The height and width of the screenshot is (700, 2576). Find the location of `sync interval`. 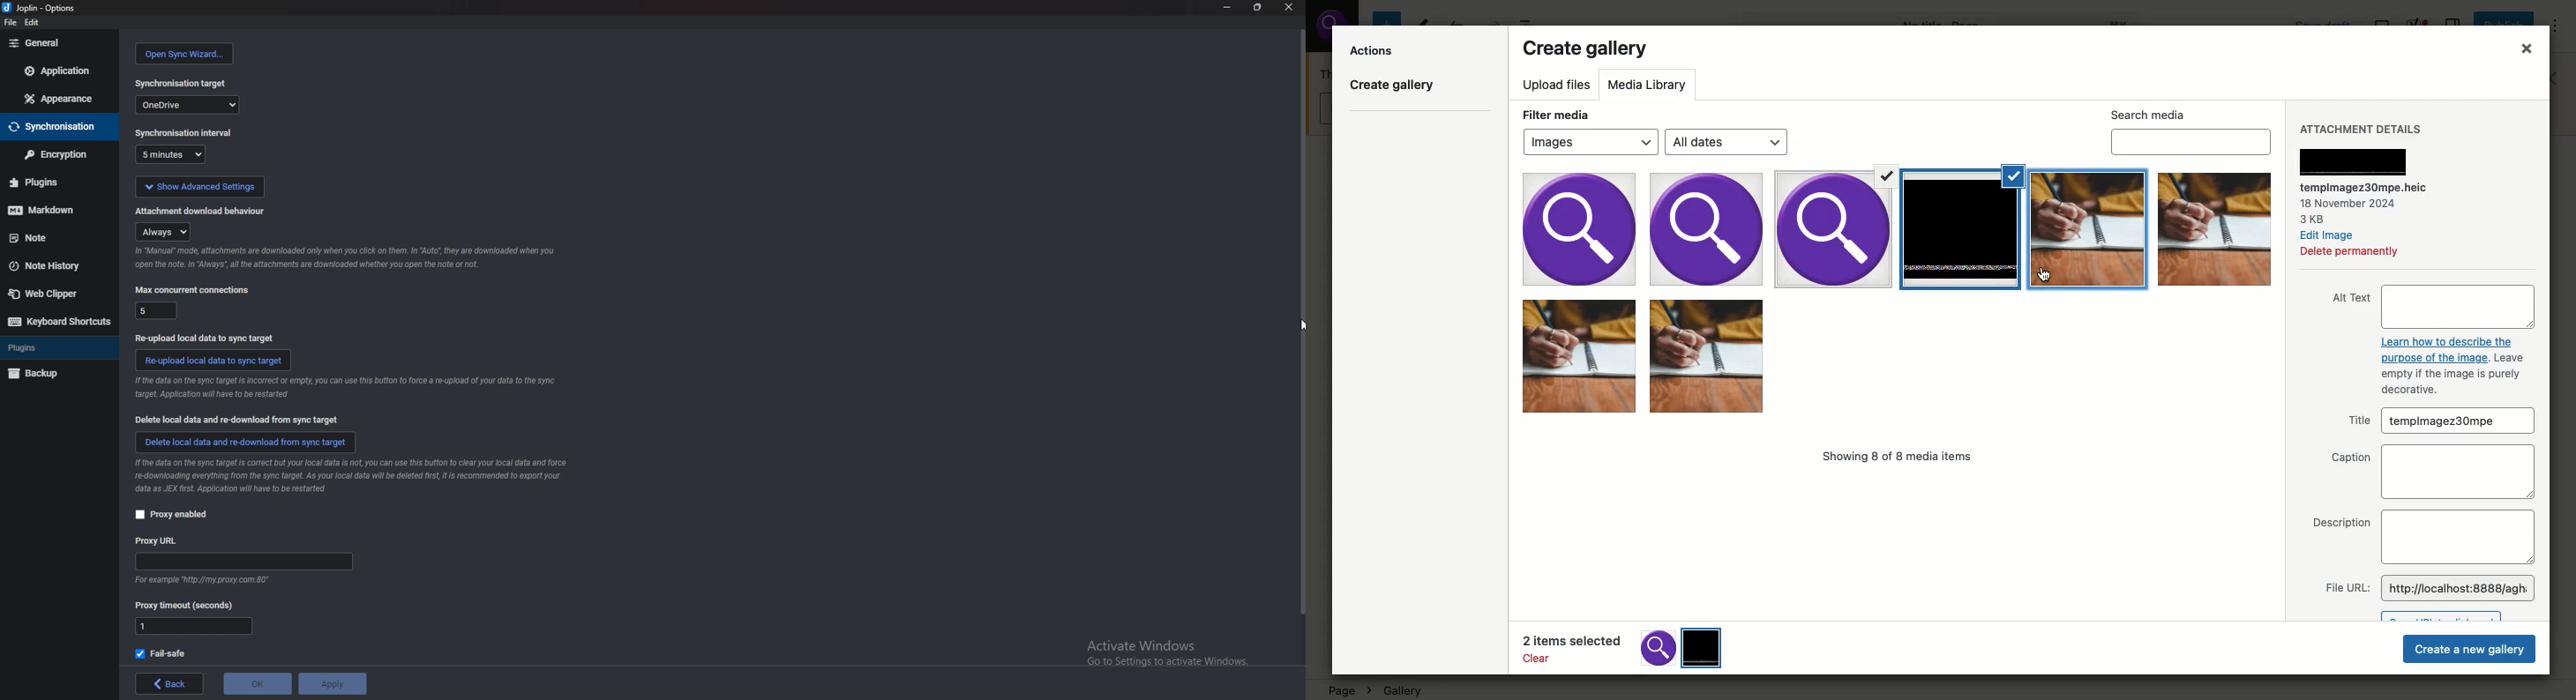

sync interval is located at coordinates (185, 133).